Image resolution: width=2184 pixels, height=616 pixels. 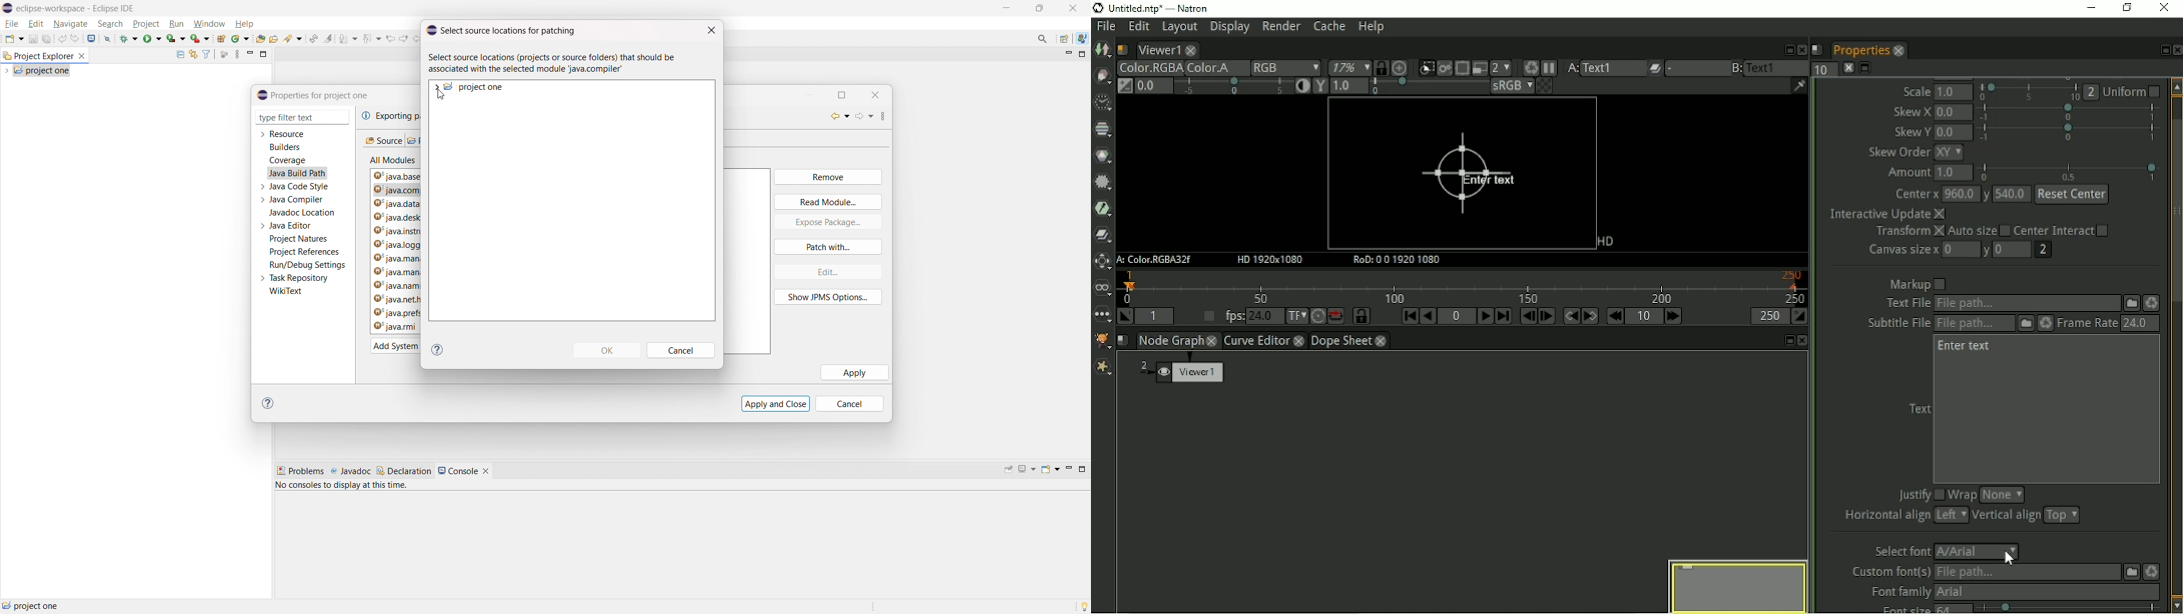 I want to click on open console, so click(x=1051, y=469).